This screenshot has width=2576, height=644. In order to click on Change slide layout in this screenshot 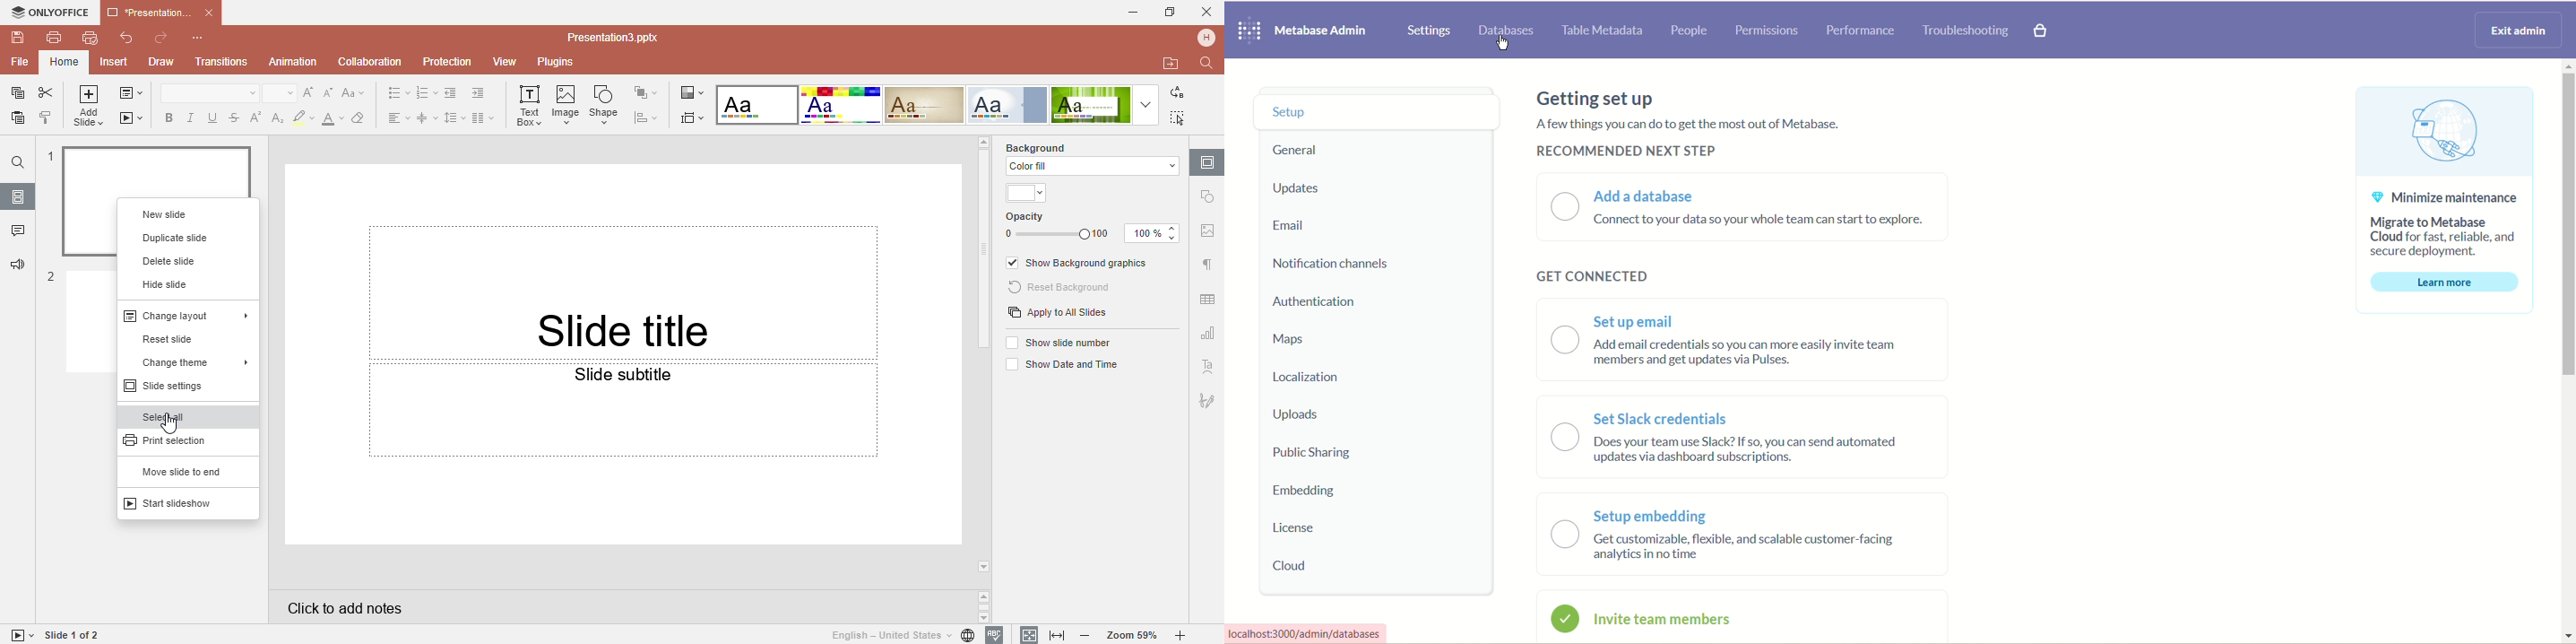, I will do `click(131, 95)`.